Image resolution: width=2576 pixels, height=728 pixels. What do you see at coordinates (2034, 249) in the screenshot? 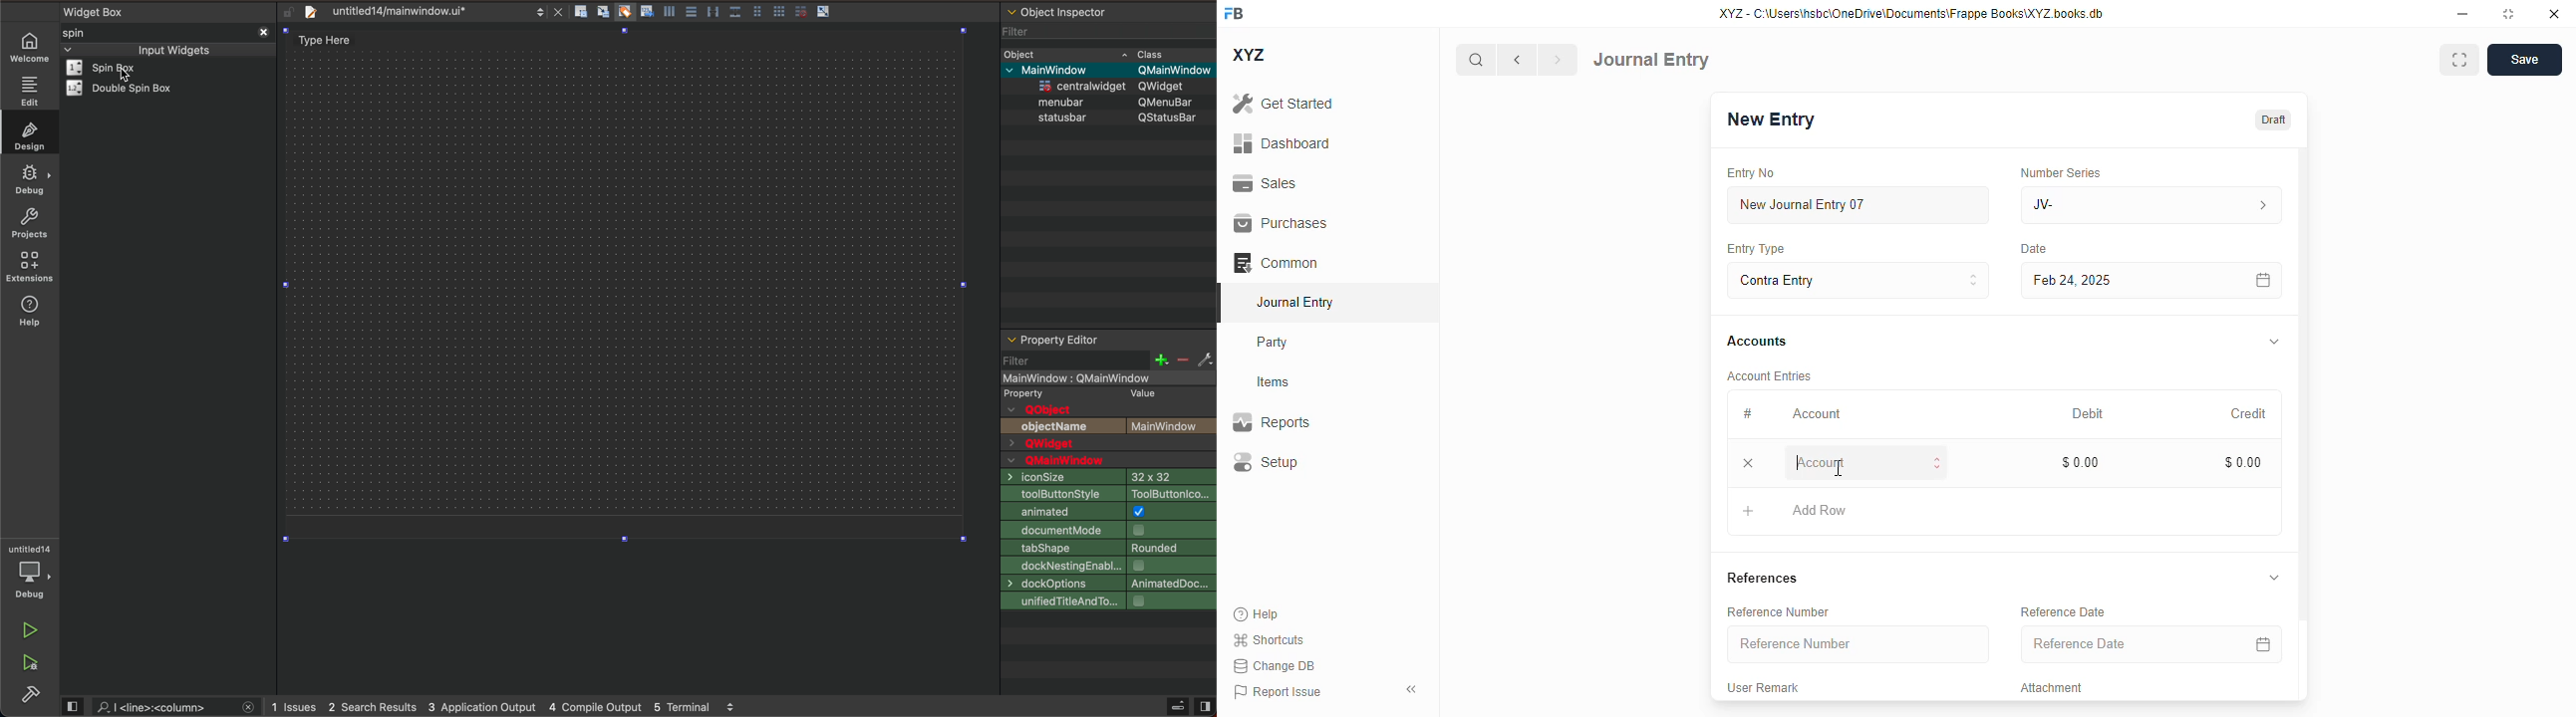
I see `date` at bounding box center [2034, 249].